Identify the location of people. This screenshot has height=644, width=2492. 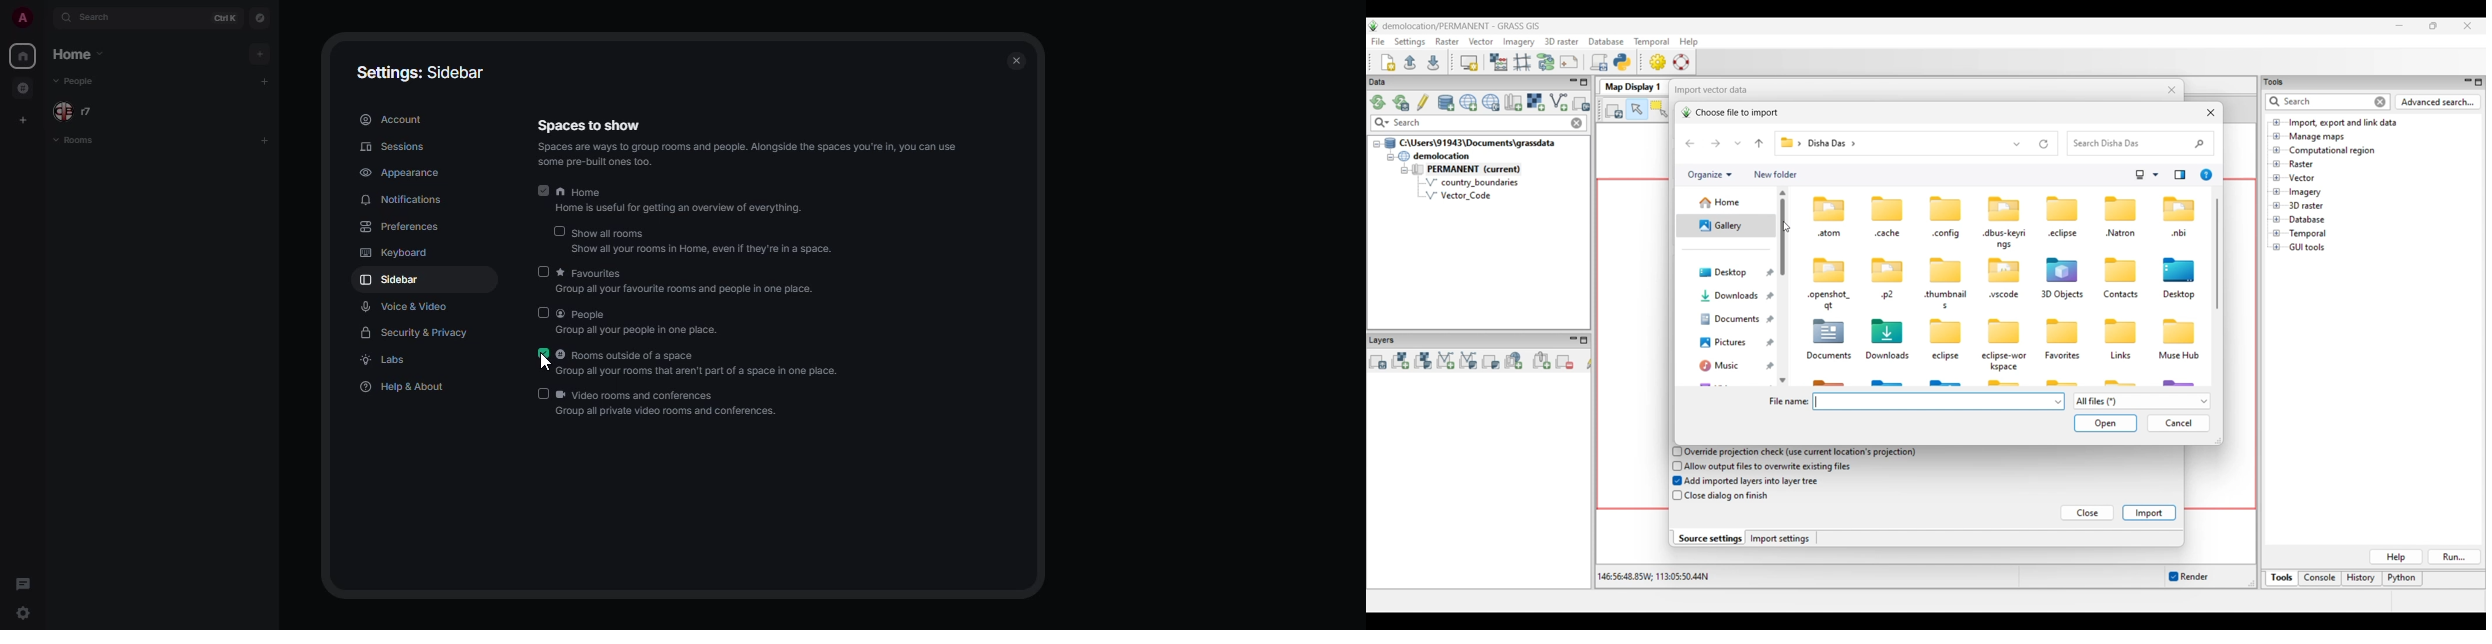
(77, 111).